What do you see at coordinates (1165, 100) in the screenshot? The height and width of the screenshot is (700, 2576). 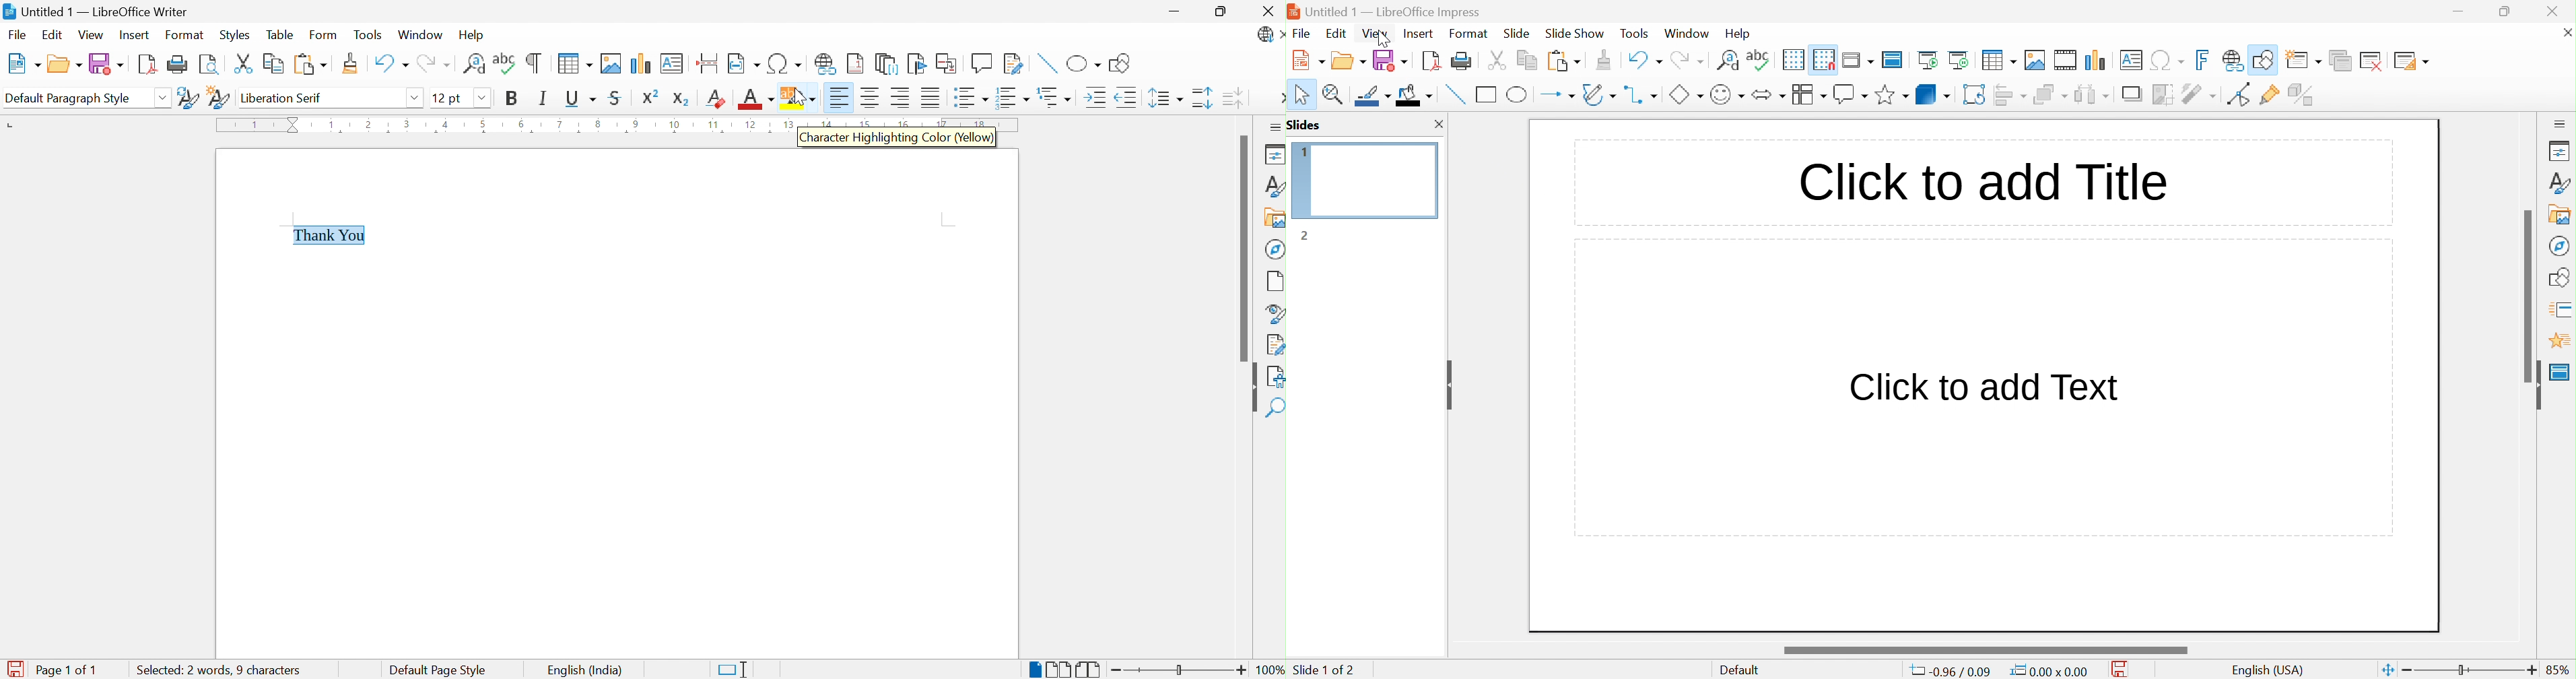 I see `Set Line Spacing` at bounding box center [1165, 100].